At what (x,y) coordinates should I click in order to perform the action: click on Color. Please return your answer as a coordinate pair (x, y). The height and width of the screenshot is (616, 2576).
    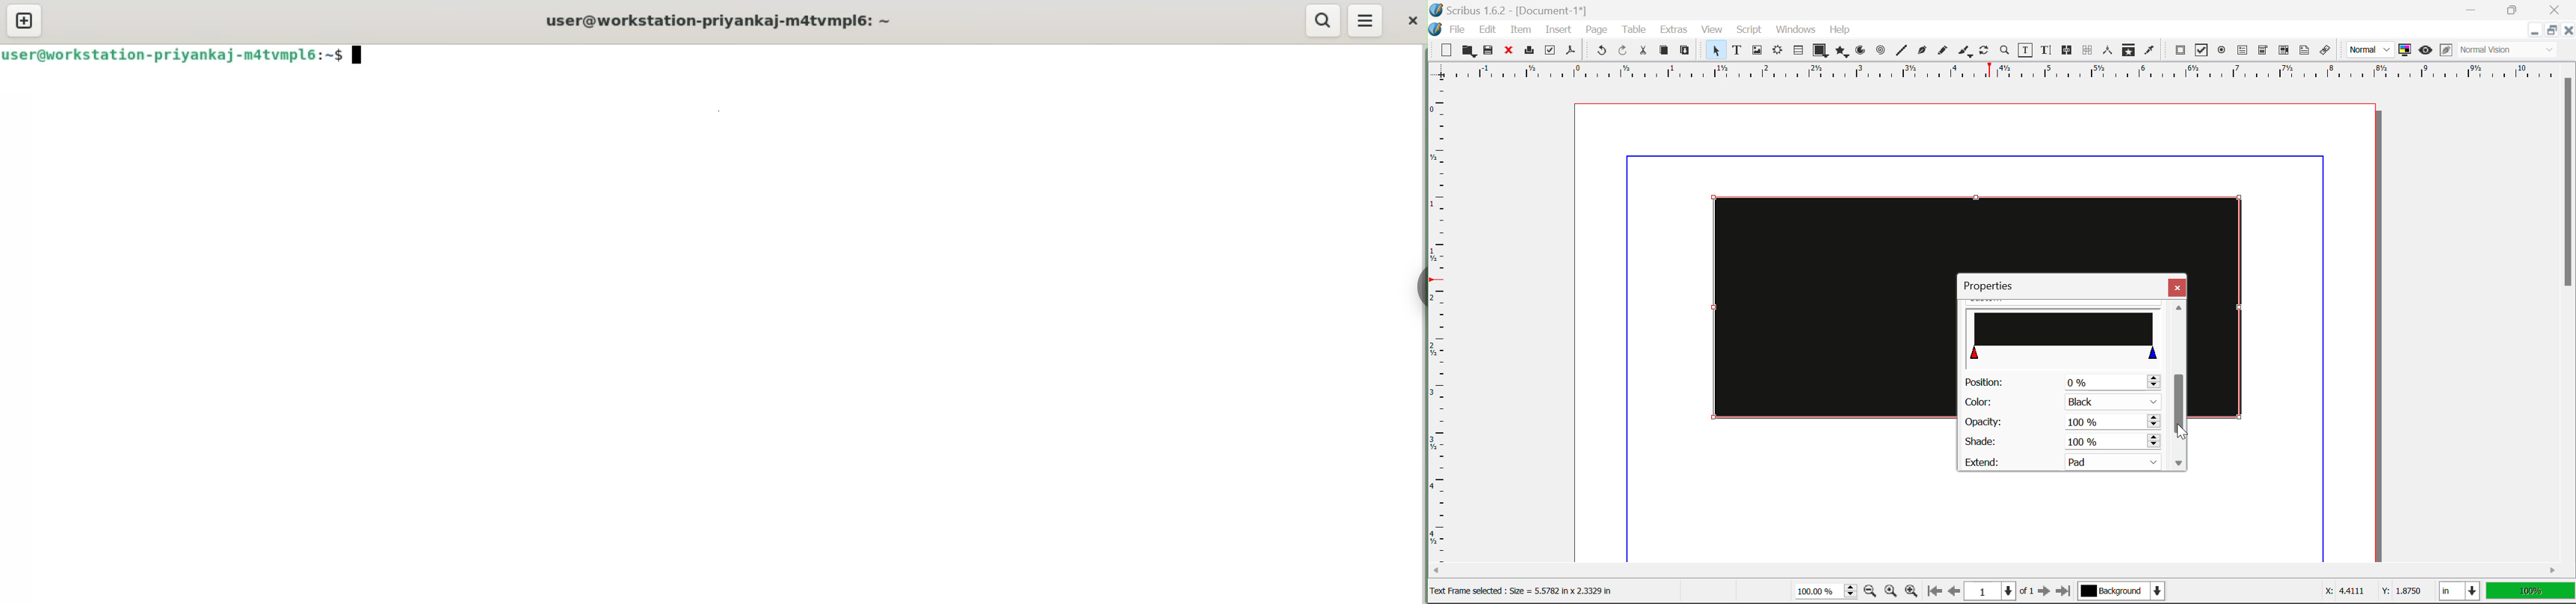
    Looking at the image, I should click on (2061, 402).